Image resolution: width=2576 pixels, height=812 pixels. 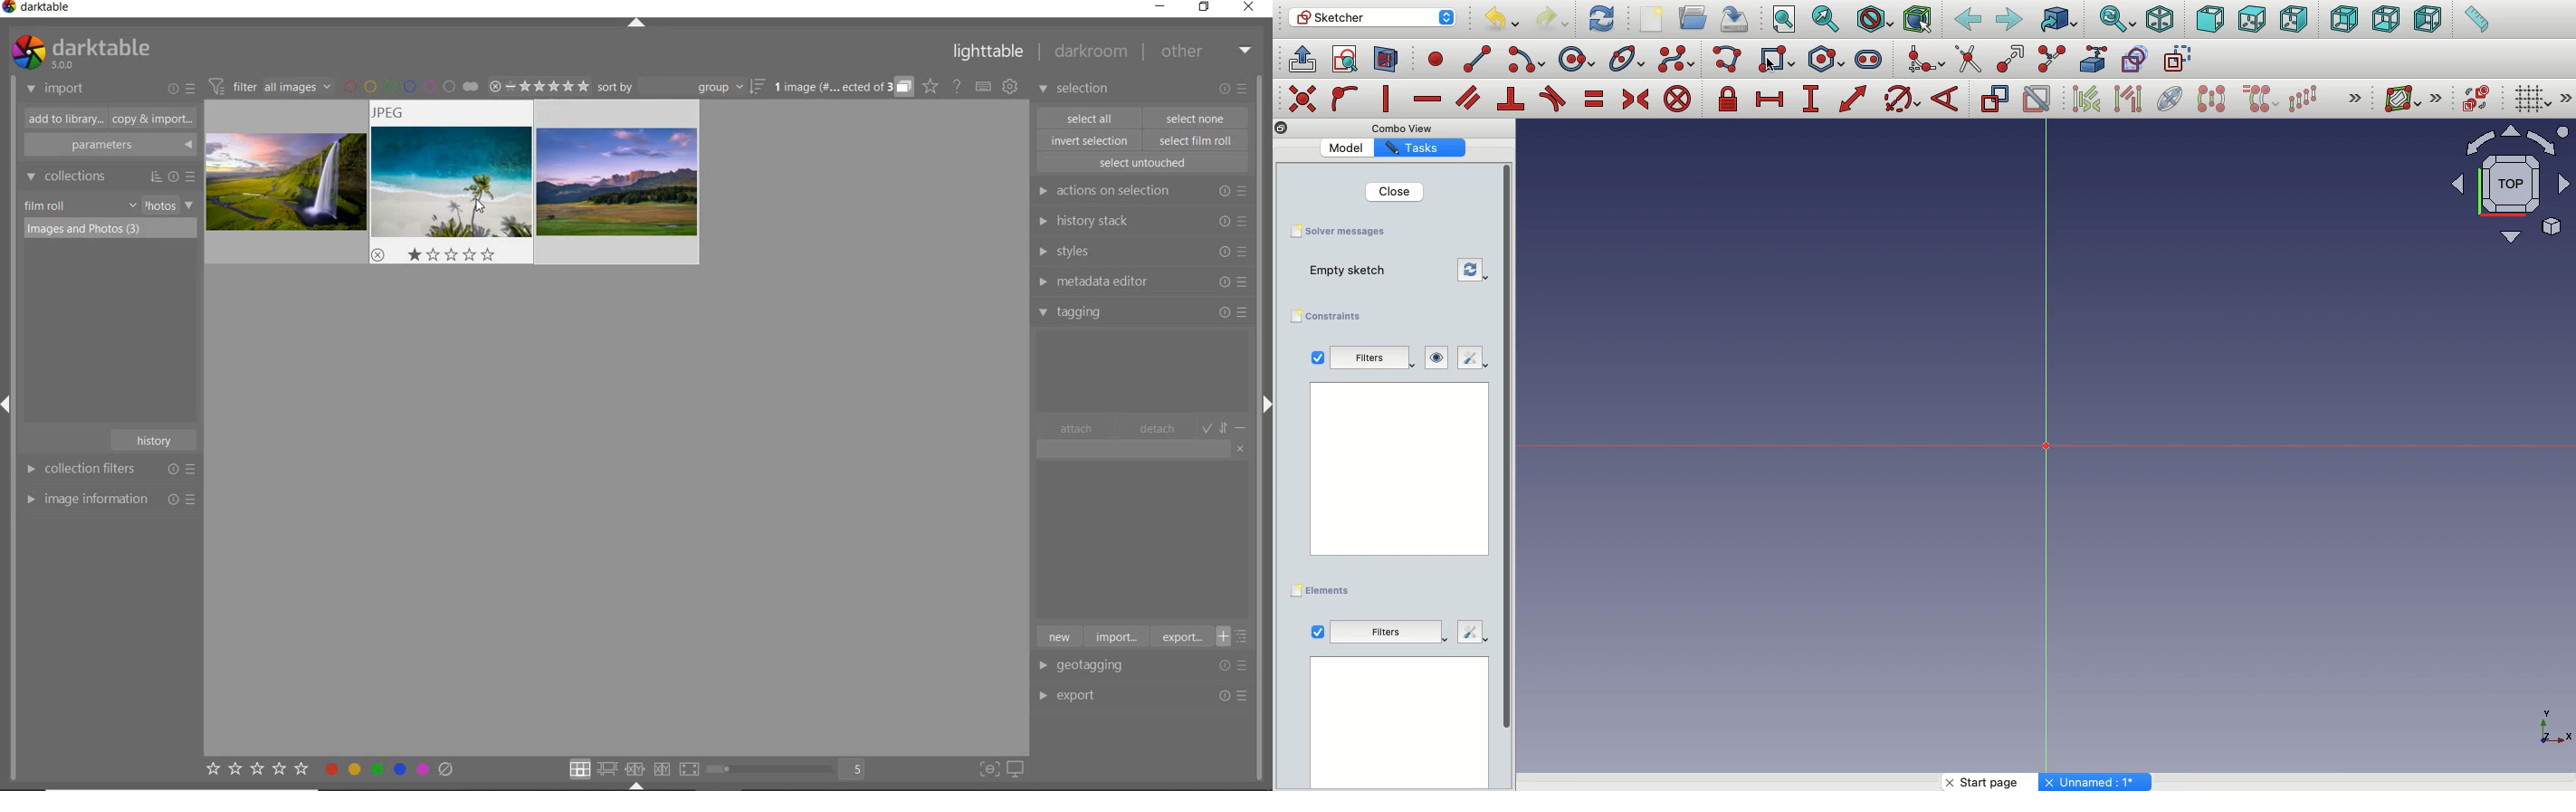 I want to click on Tasks, so click(x=1417, y=148).